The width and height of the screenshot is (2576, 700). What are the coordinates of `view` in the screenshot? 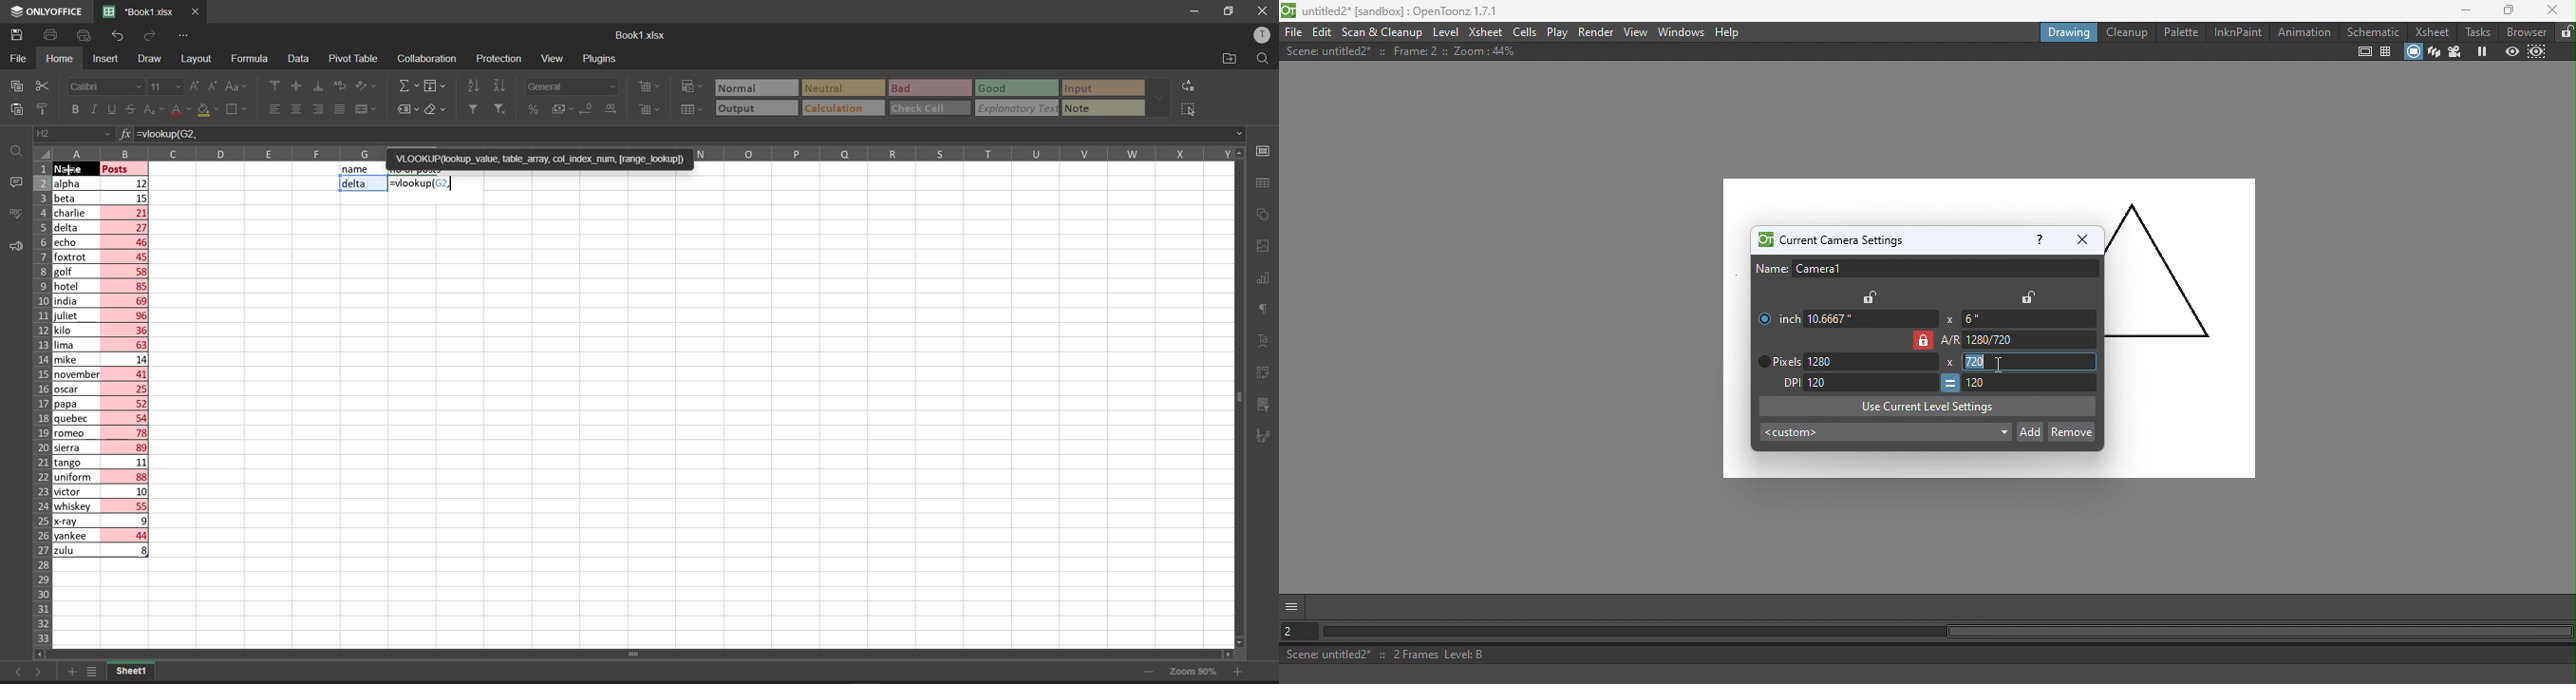 It's located at (552, 59).